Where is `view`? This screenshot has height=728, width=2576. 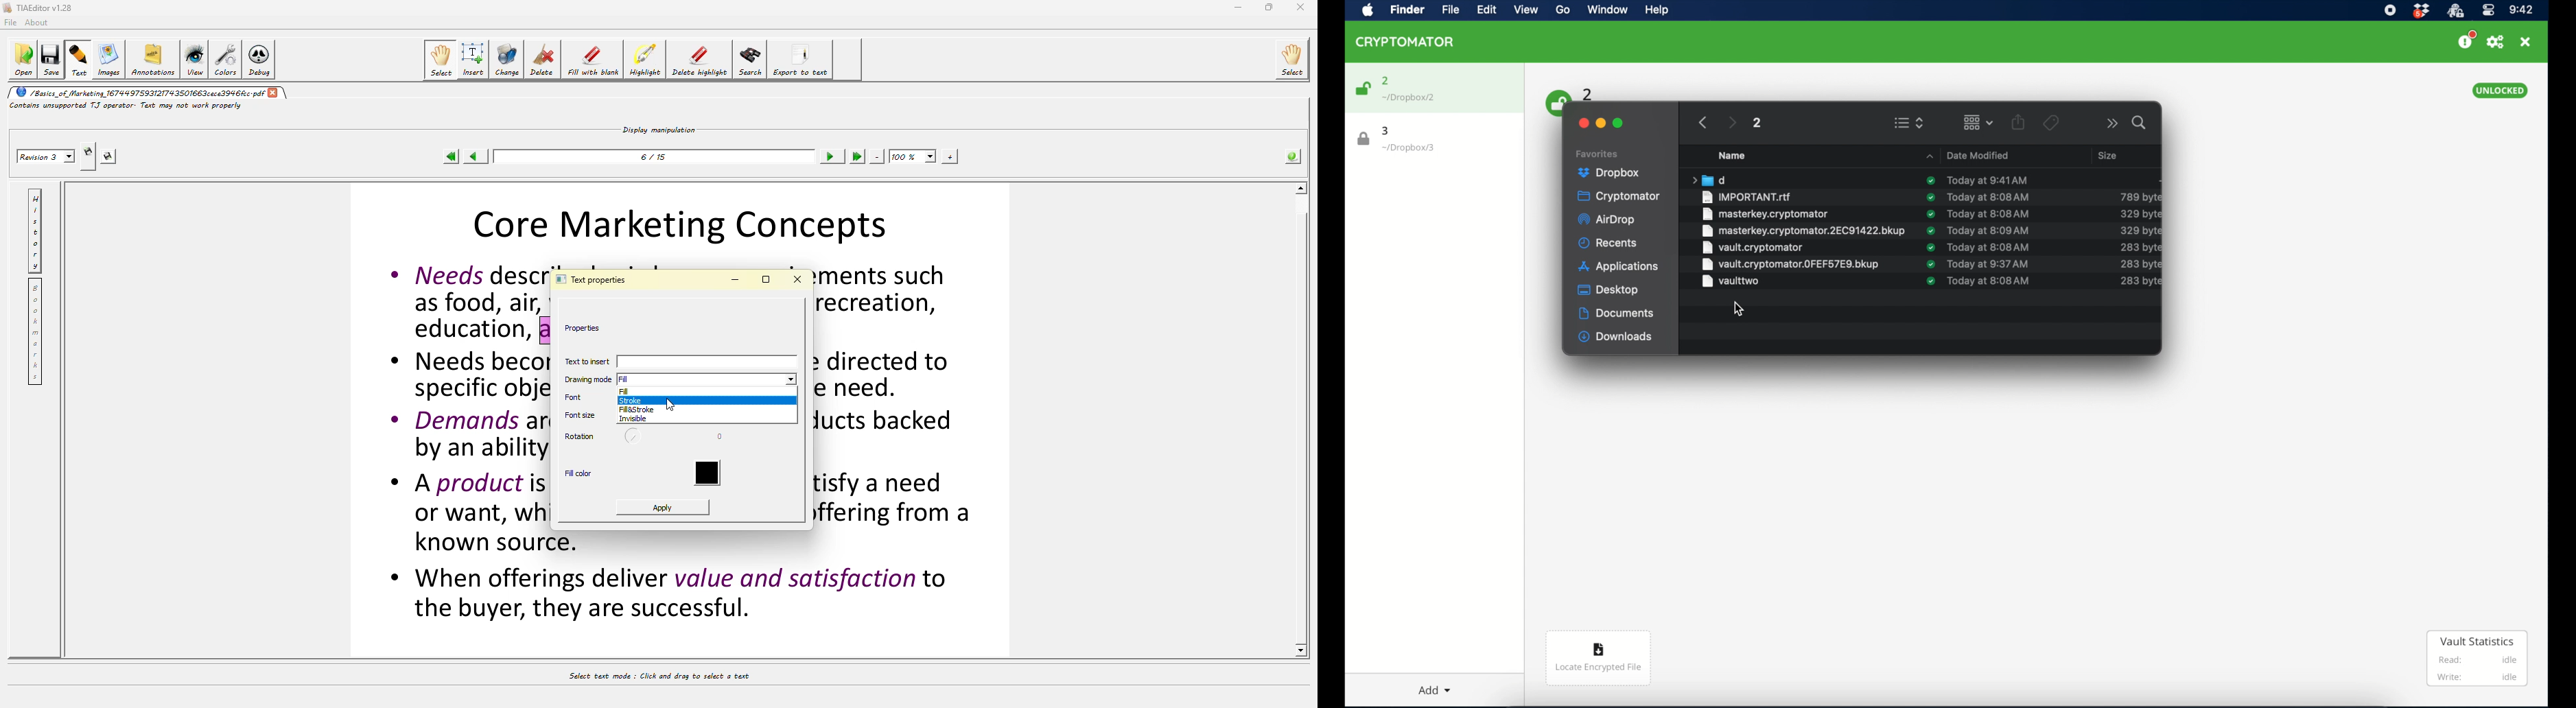 view is located at coordinates (1526, 10).